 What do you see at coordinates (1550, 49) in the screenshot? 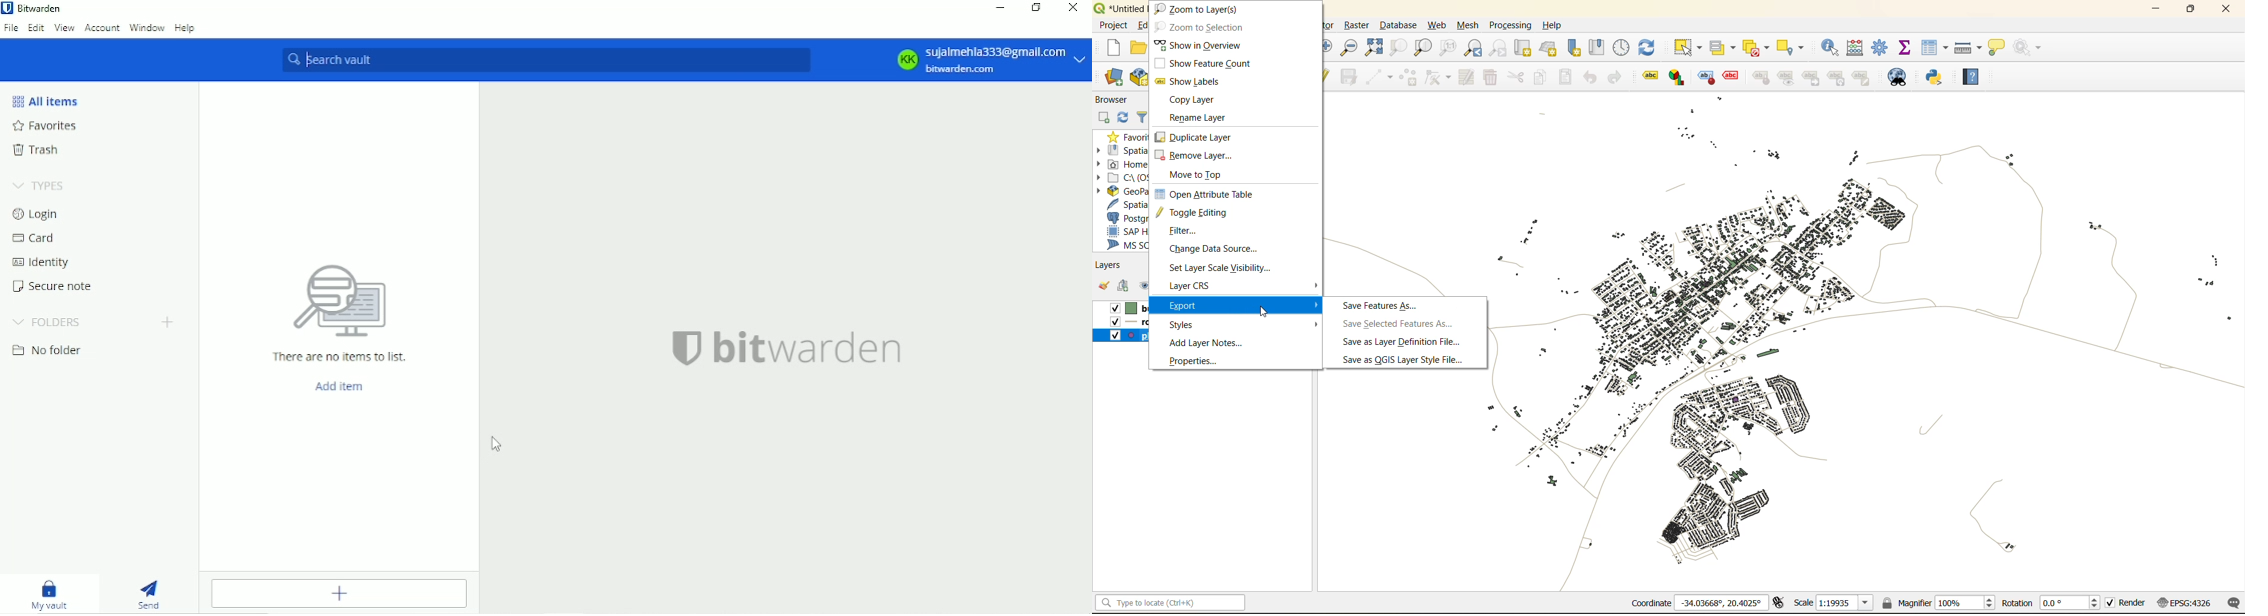
I see `new 3d map view` at bounding box center [1550, 49].